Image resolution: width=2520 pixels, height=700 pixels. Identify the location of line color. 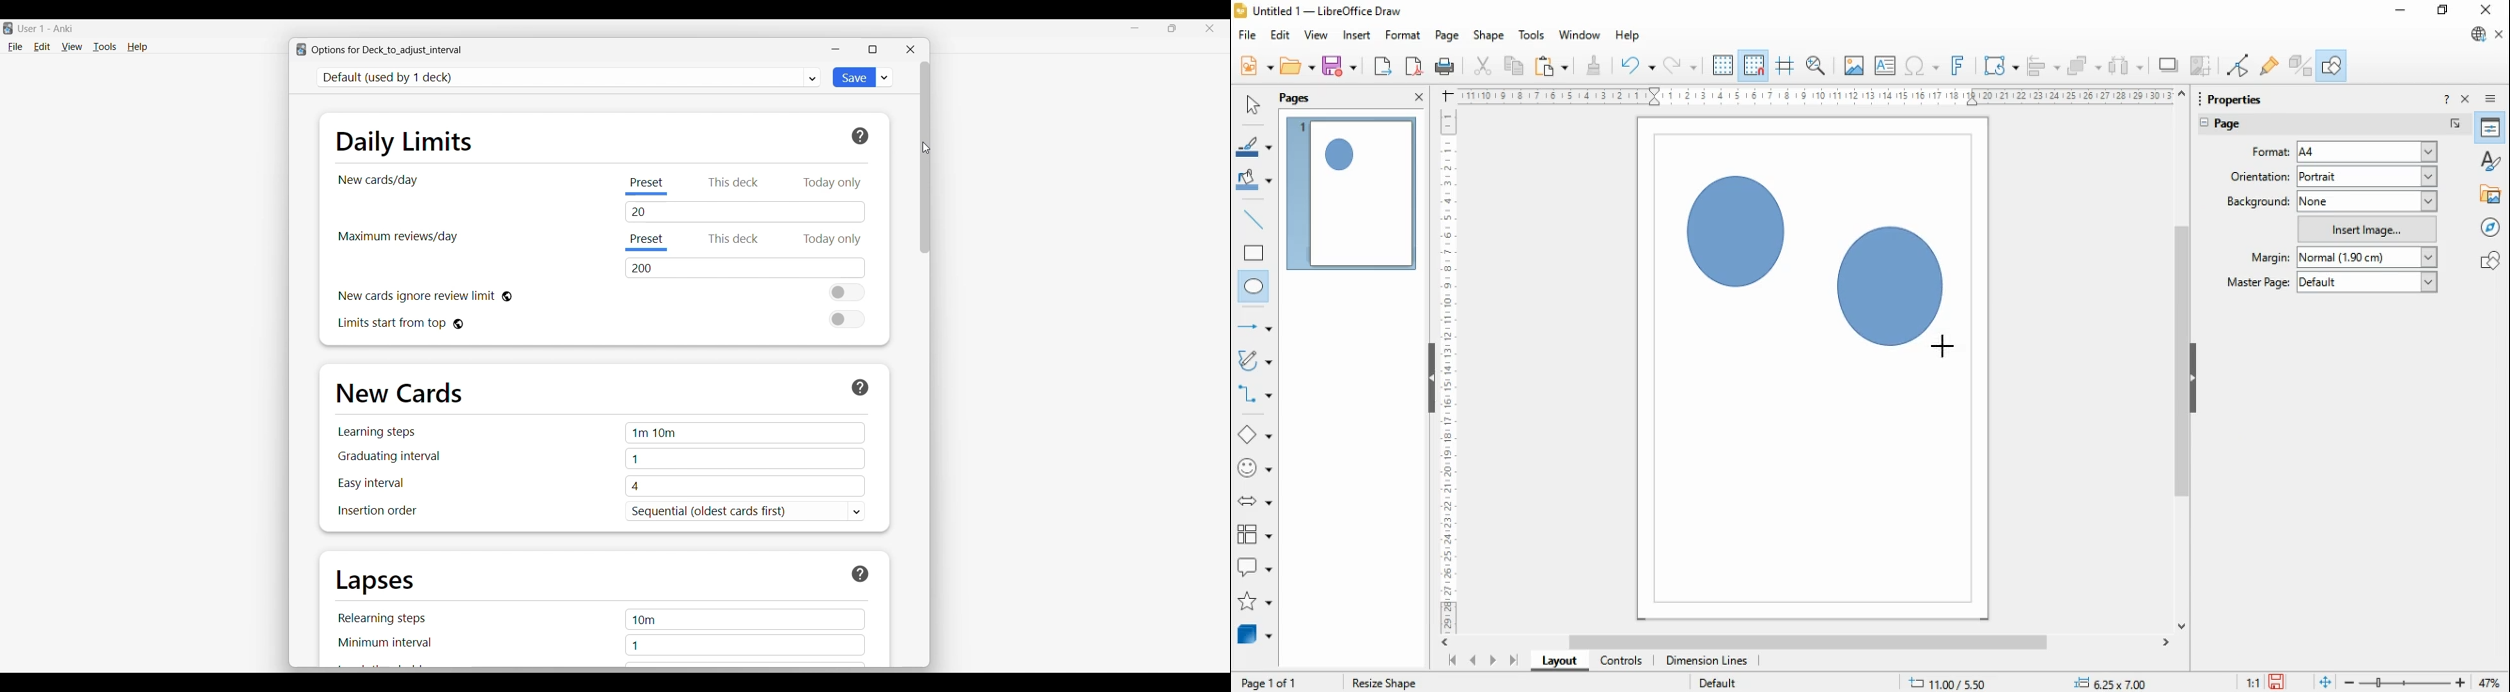
(1256, 146).